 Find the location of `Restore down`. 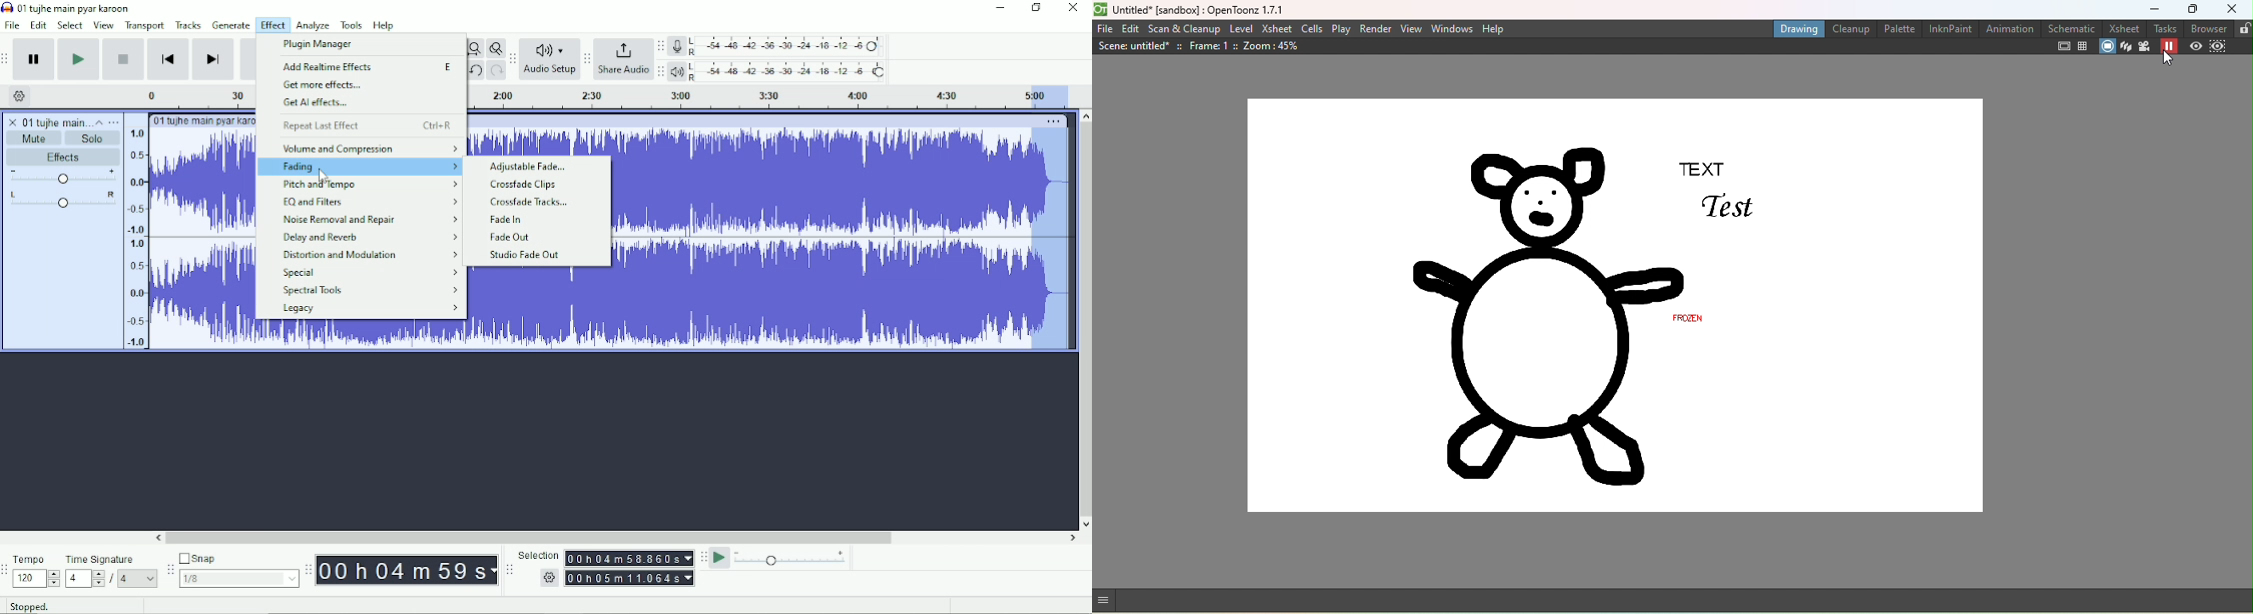

Restore down is located at coordinates (1038, 7).